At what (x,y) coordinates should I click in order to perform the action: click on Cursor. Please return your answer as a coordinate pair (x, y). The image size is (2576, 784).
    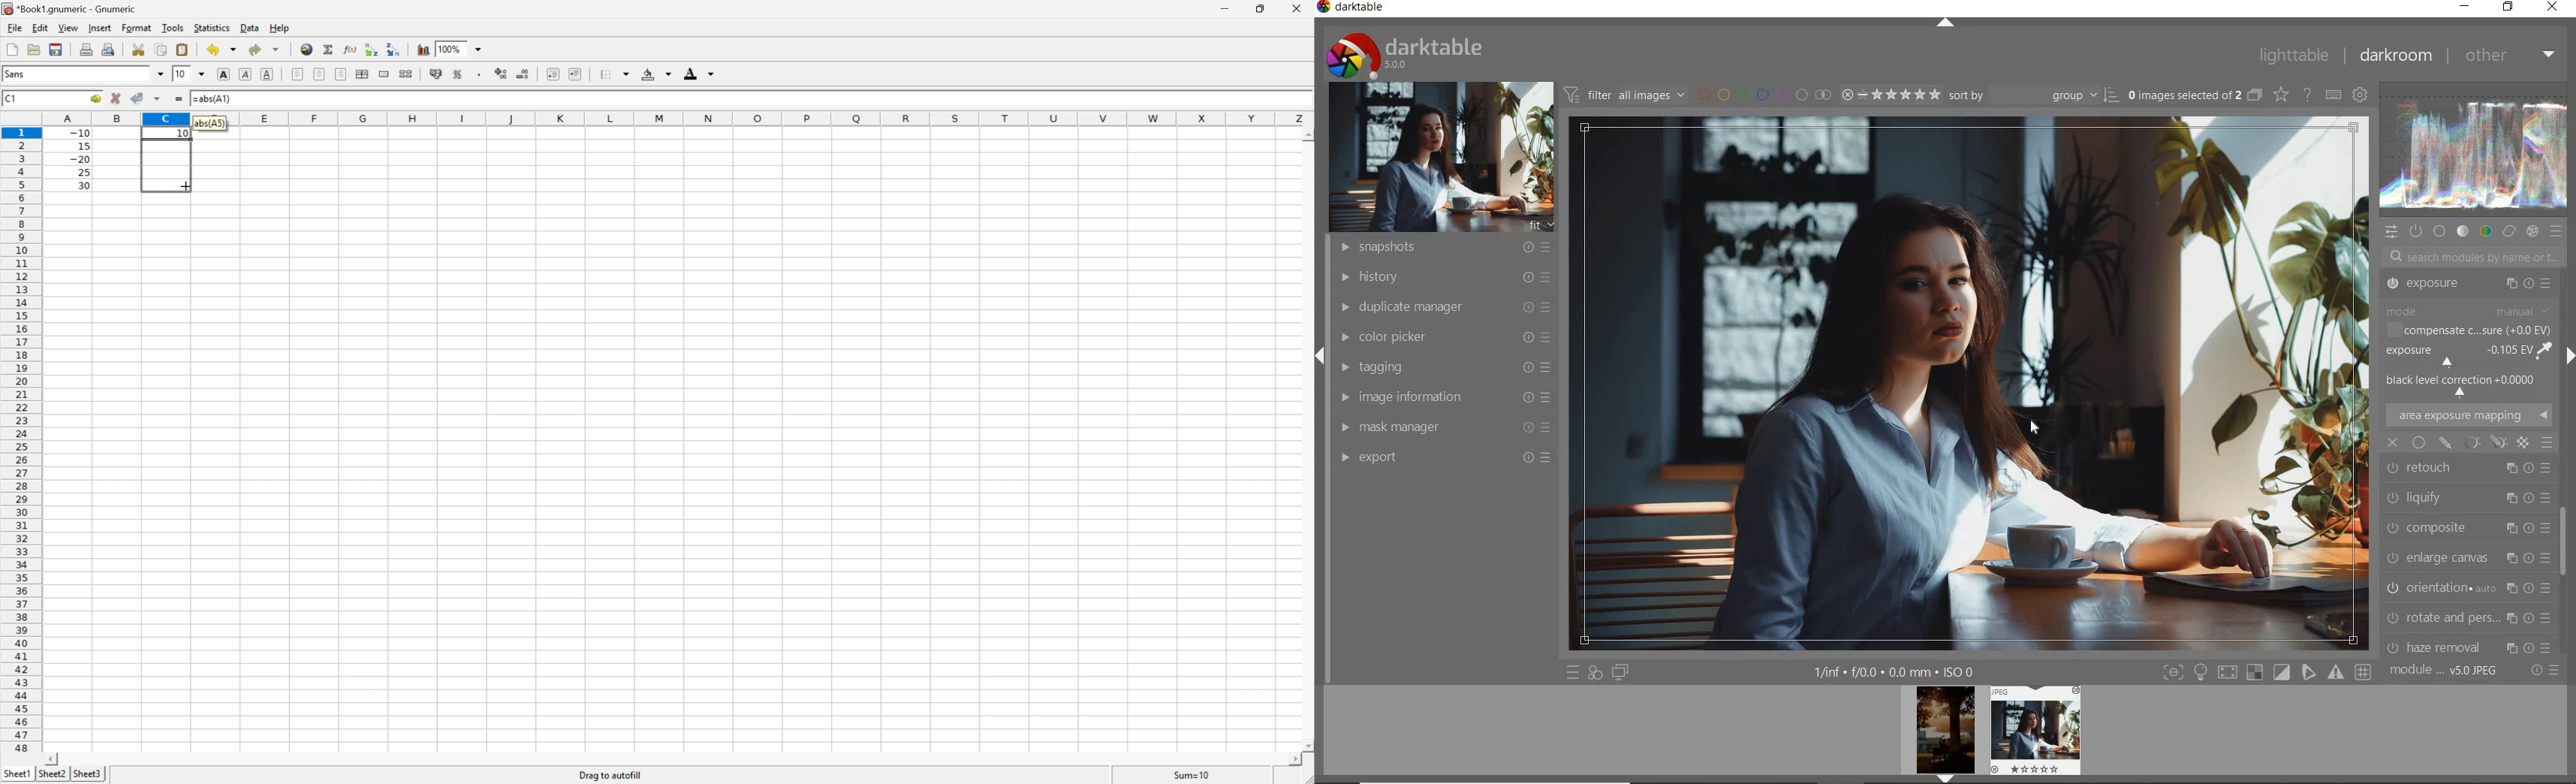
    Looking at the image, I should click on (184, 184).